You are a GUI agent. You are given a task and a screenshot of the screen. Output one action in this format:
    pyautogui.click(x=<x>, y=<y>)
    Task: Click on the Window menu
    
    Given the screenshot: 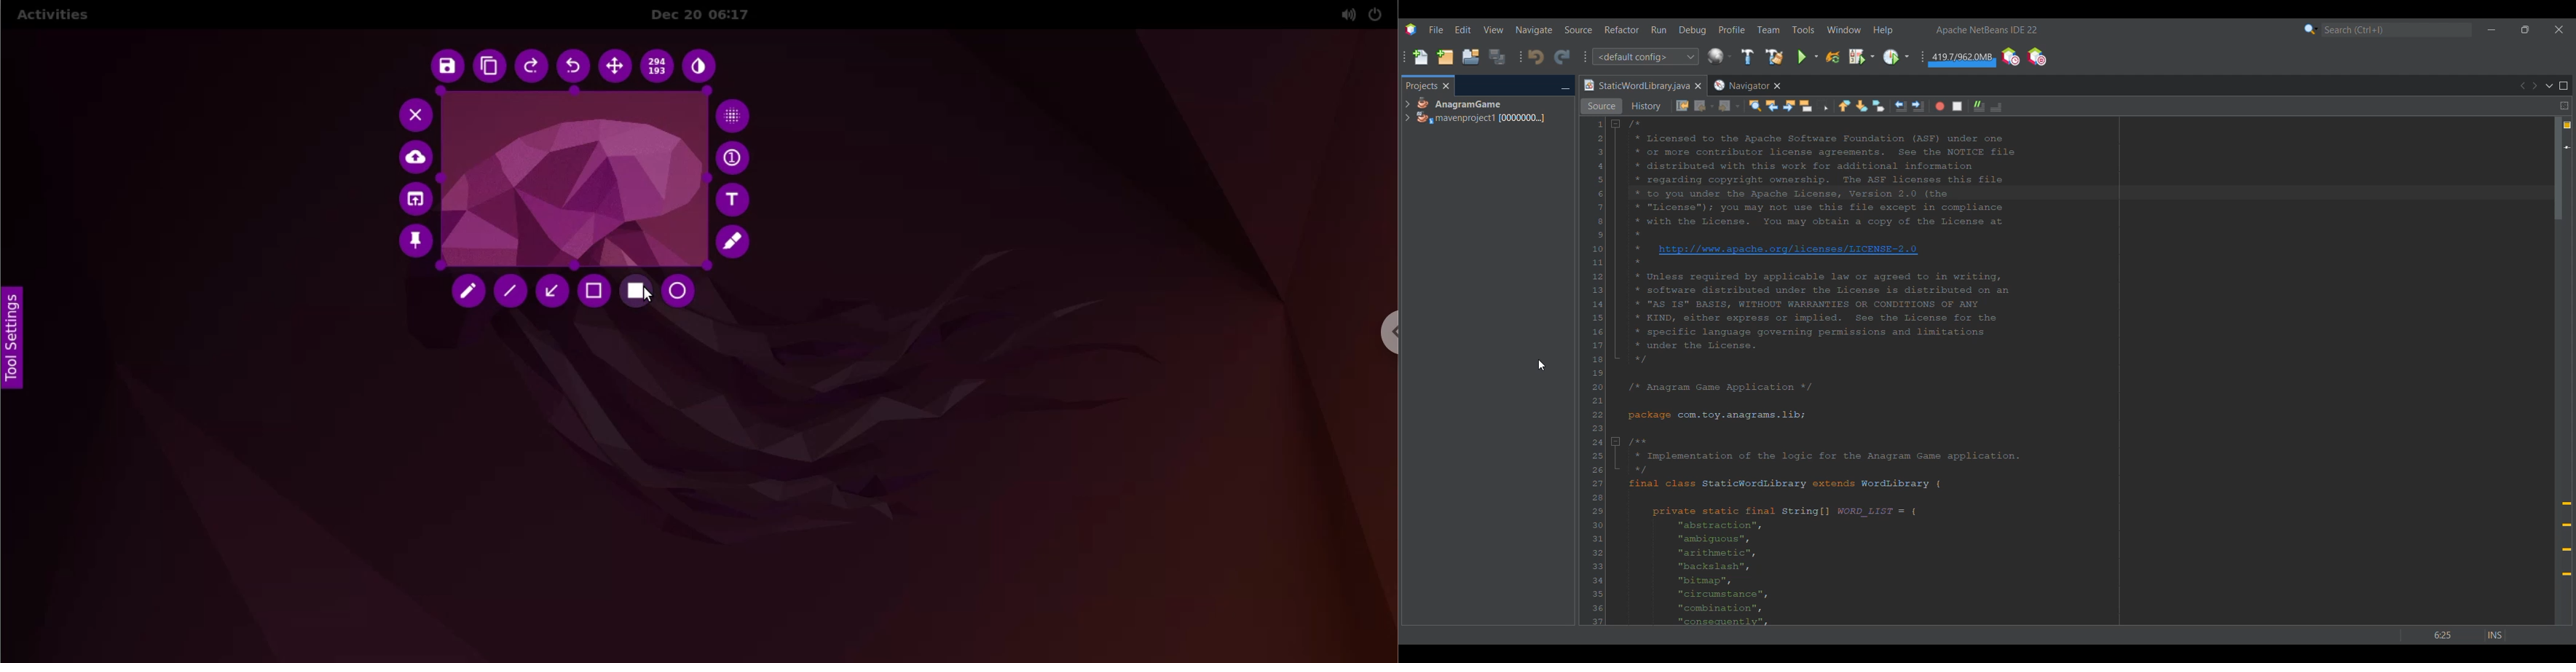 What is the action you would take?
    pyautogui.click(x=1844, y=29)
    